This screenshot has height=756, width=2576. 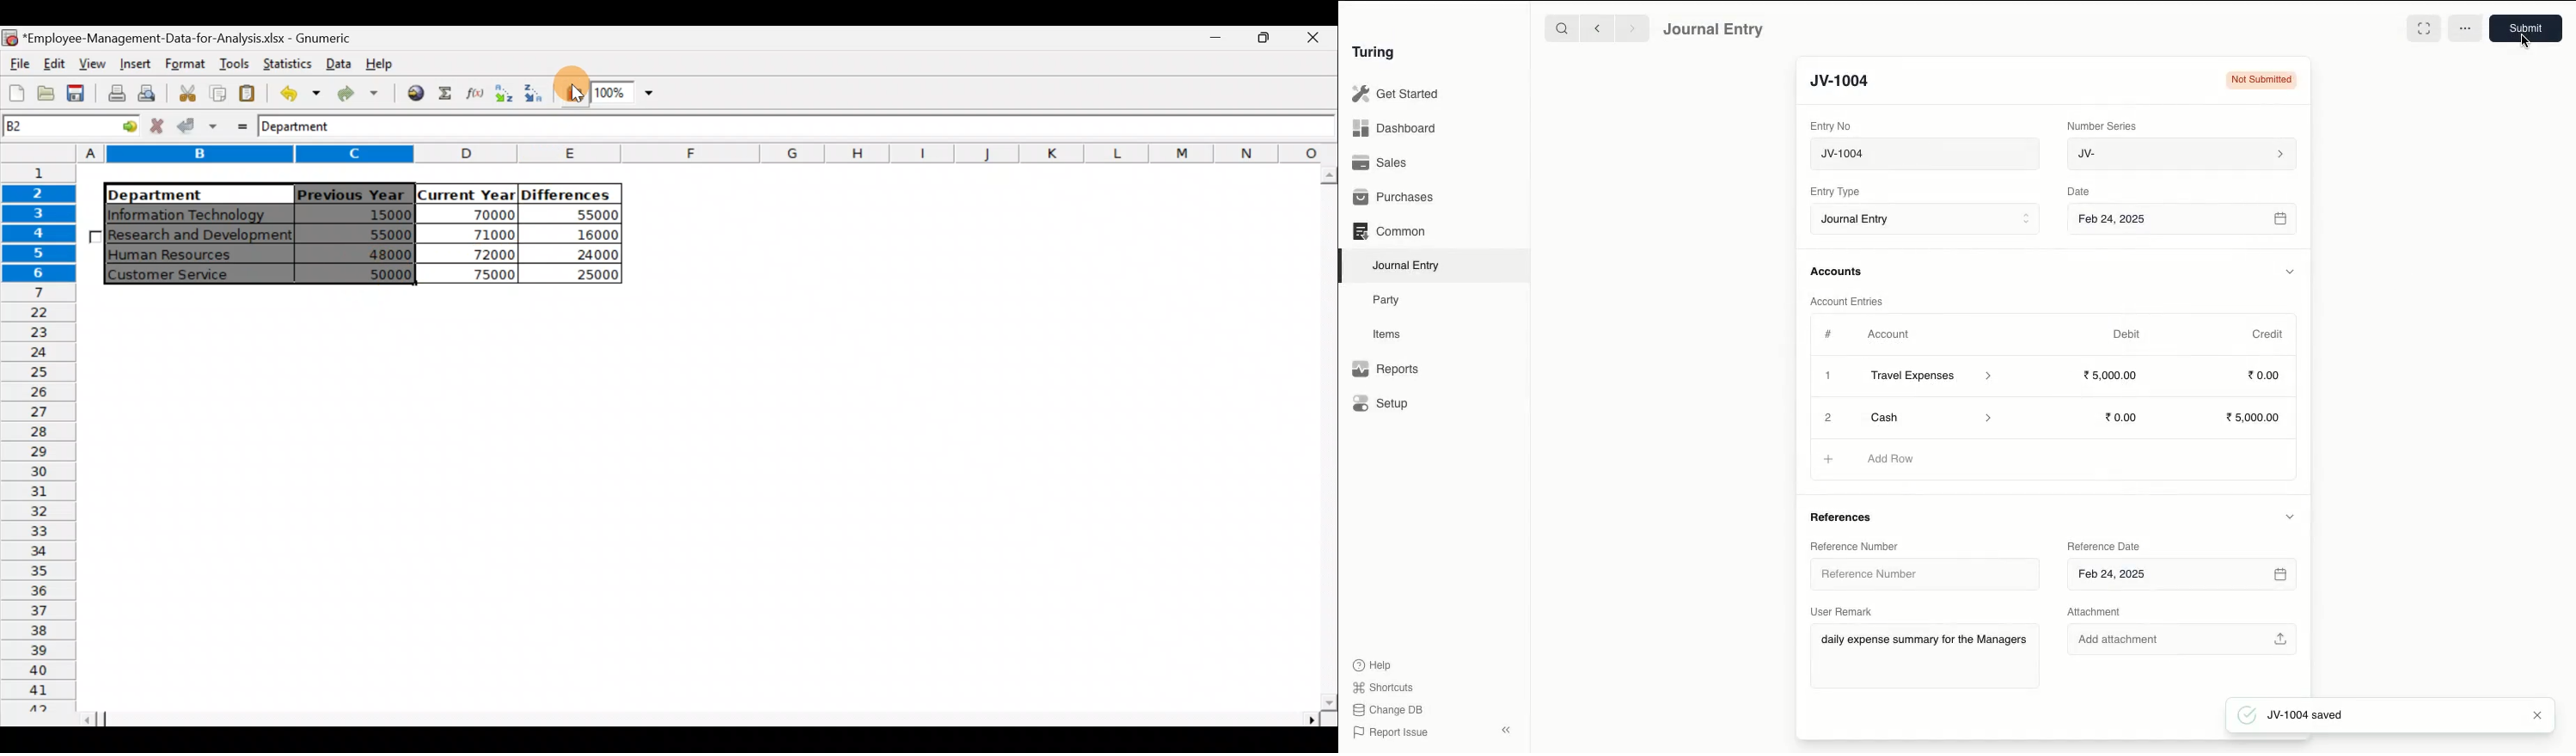 I want to click on Feb 24, 2025, so click(x=2184, y=221).